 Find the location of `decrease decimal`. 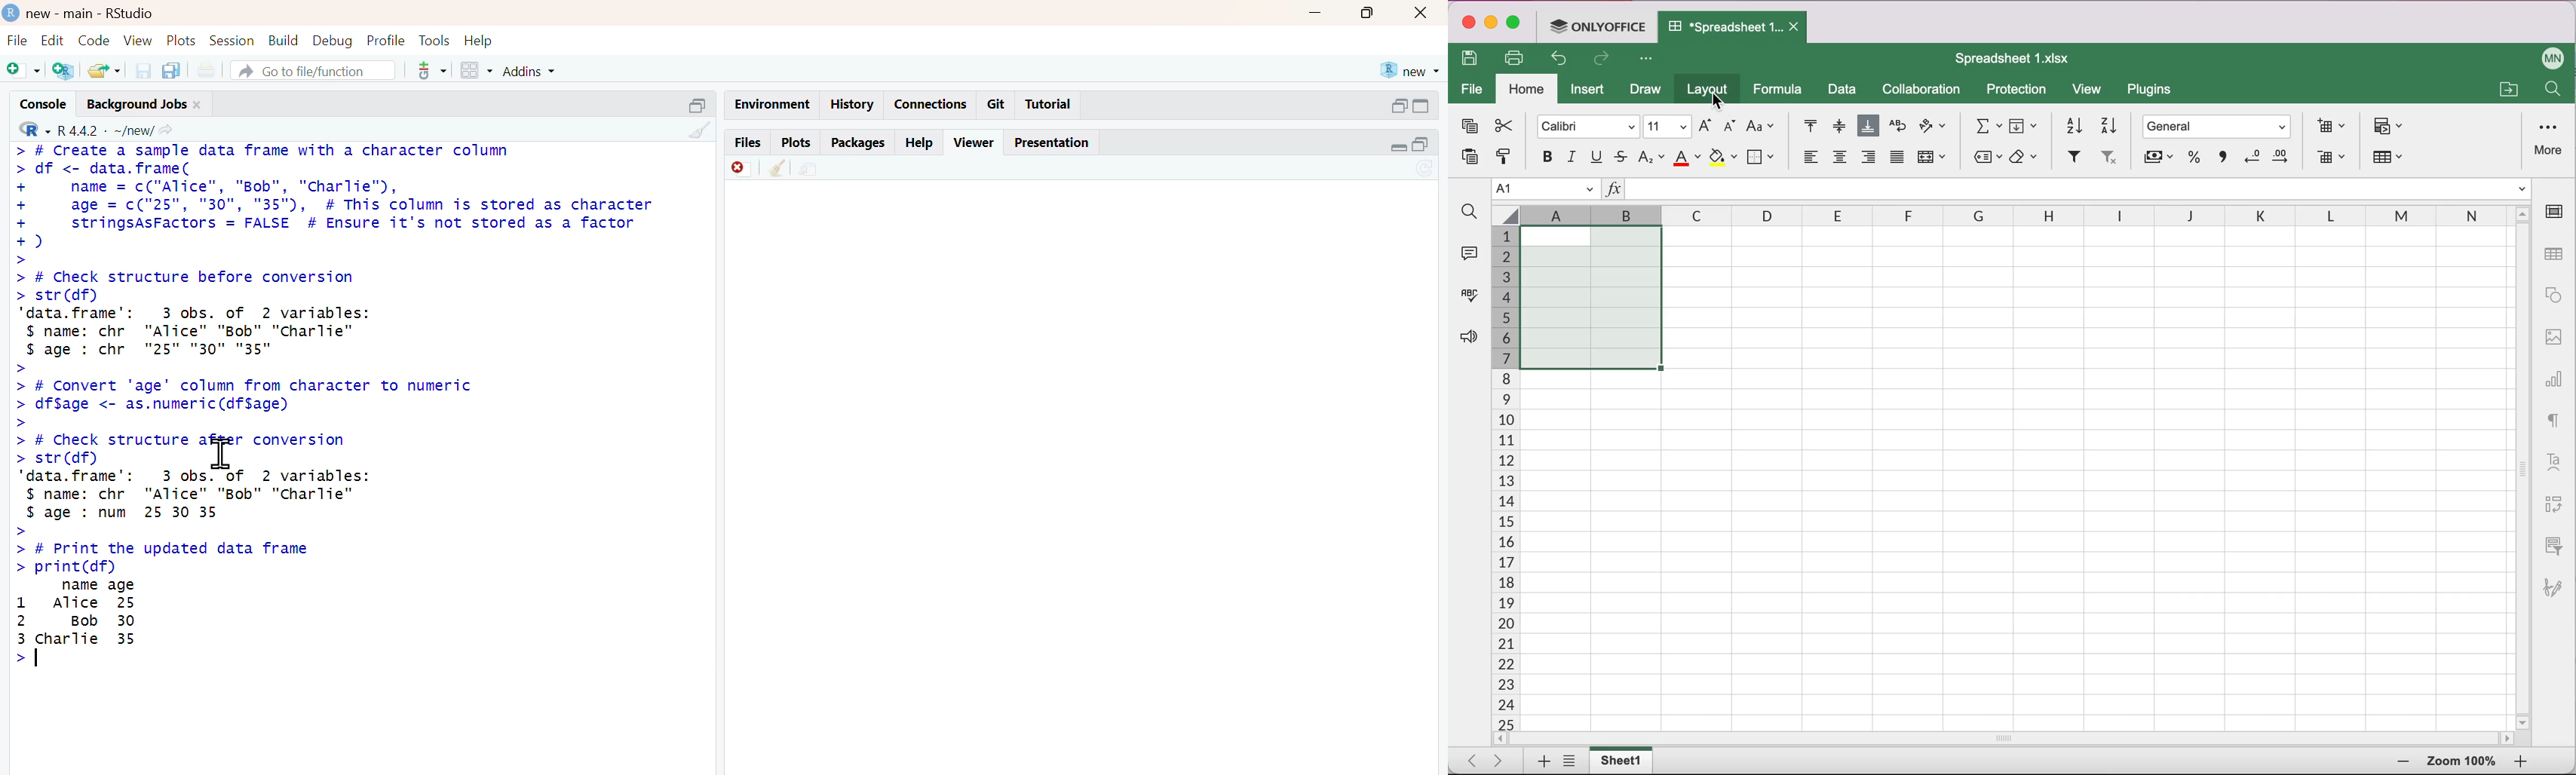

decrease decimal is located at coordinates (2251, 159).